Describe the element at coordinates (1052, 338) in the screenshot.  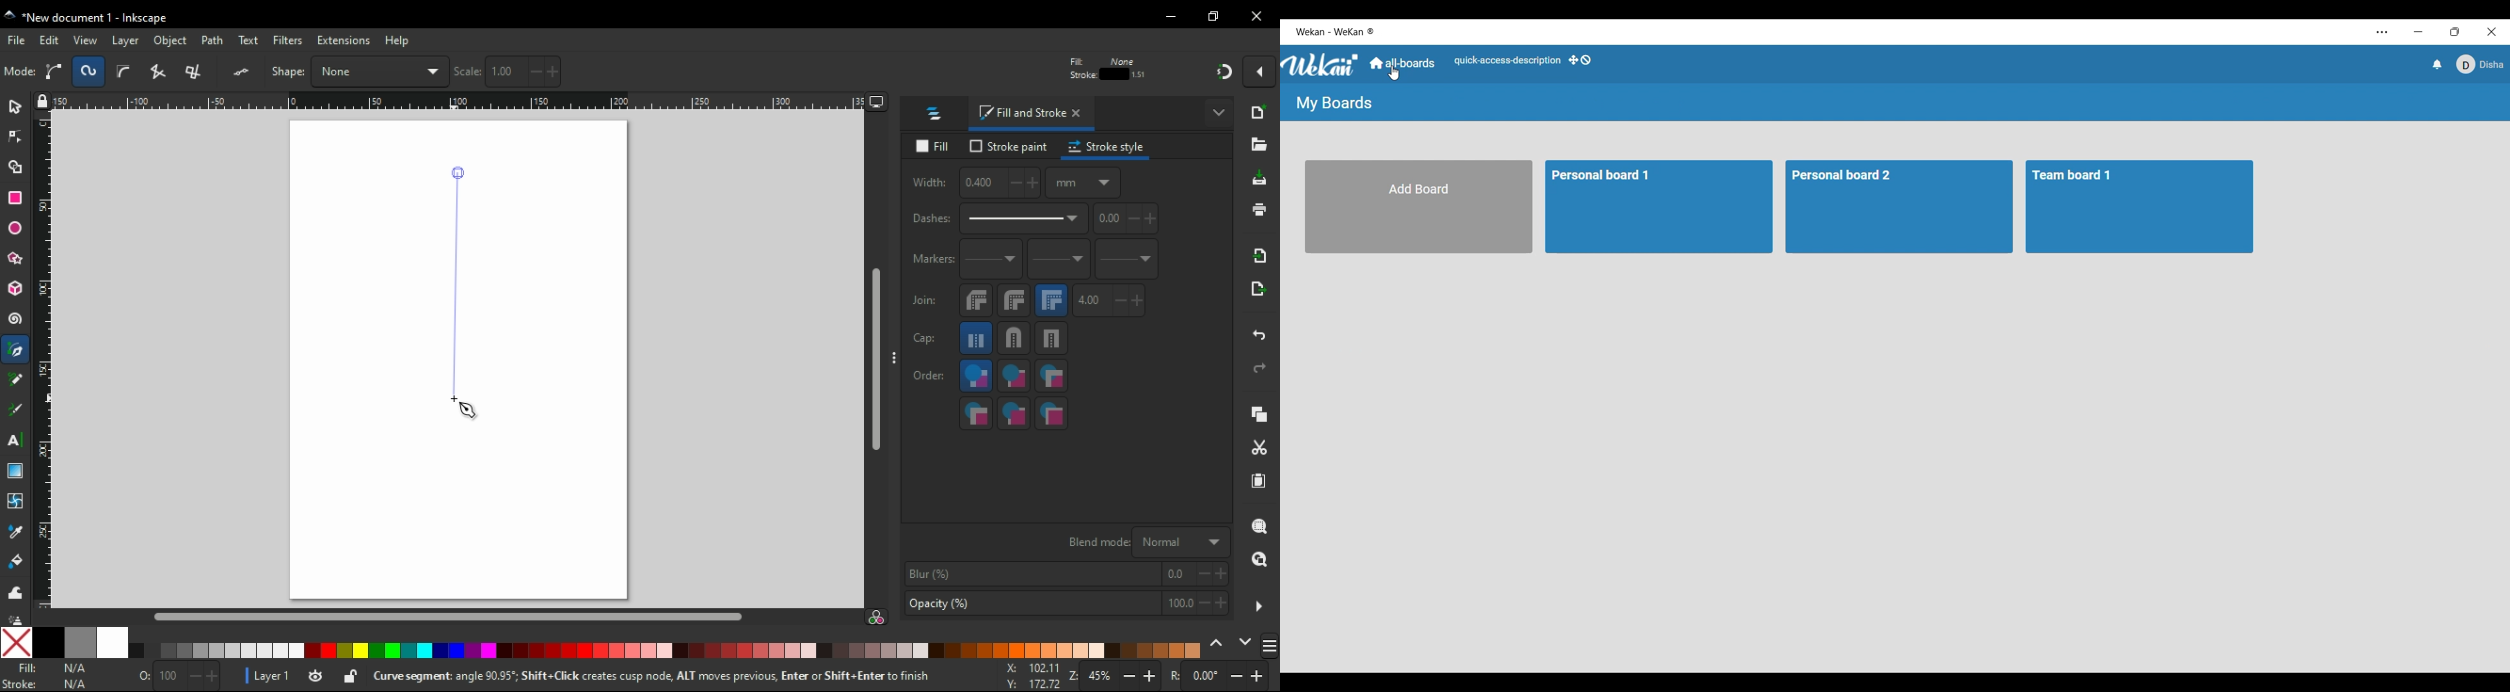
I see `square` at that location.